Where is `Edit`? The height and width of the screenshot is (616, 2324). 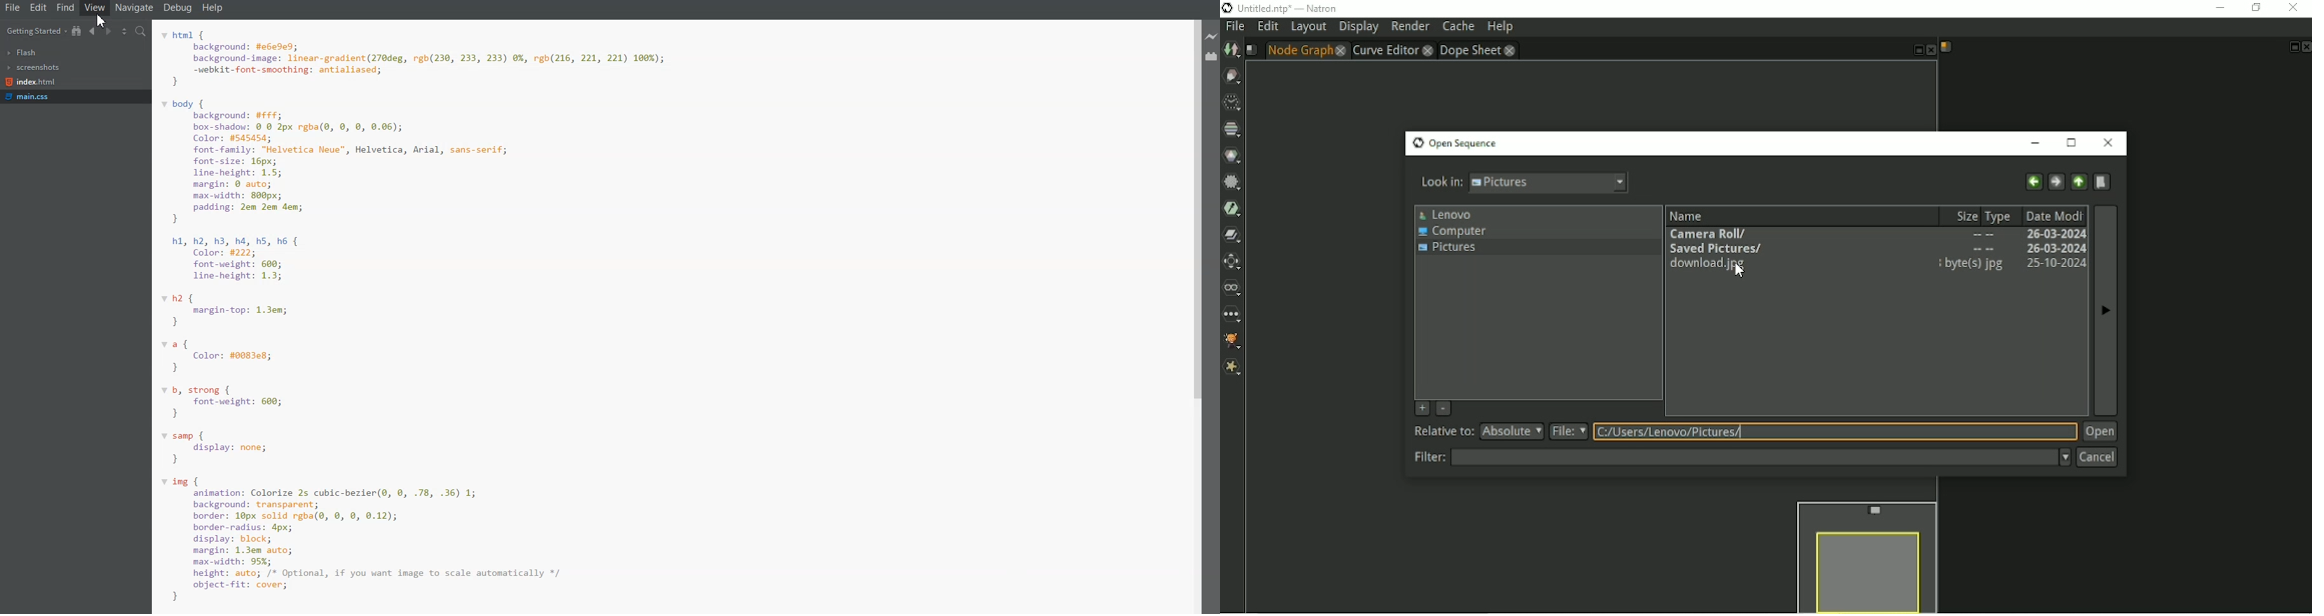 Edit is located at coordinates (39, 8).